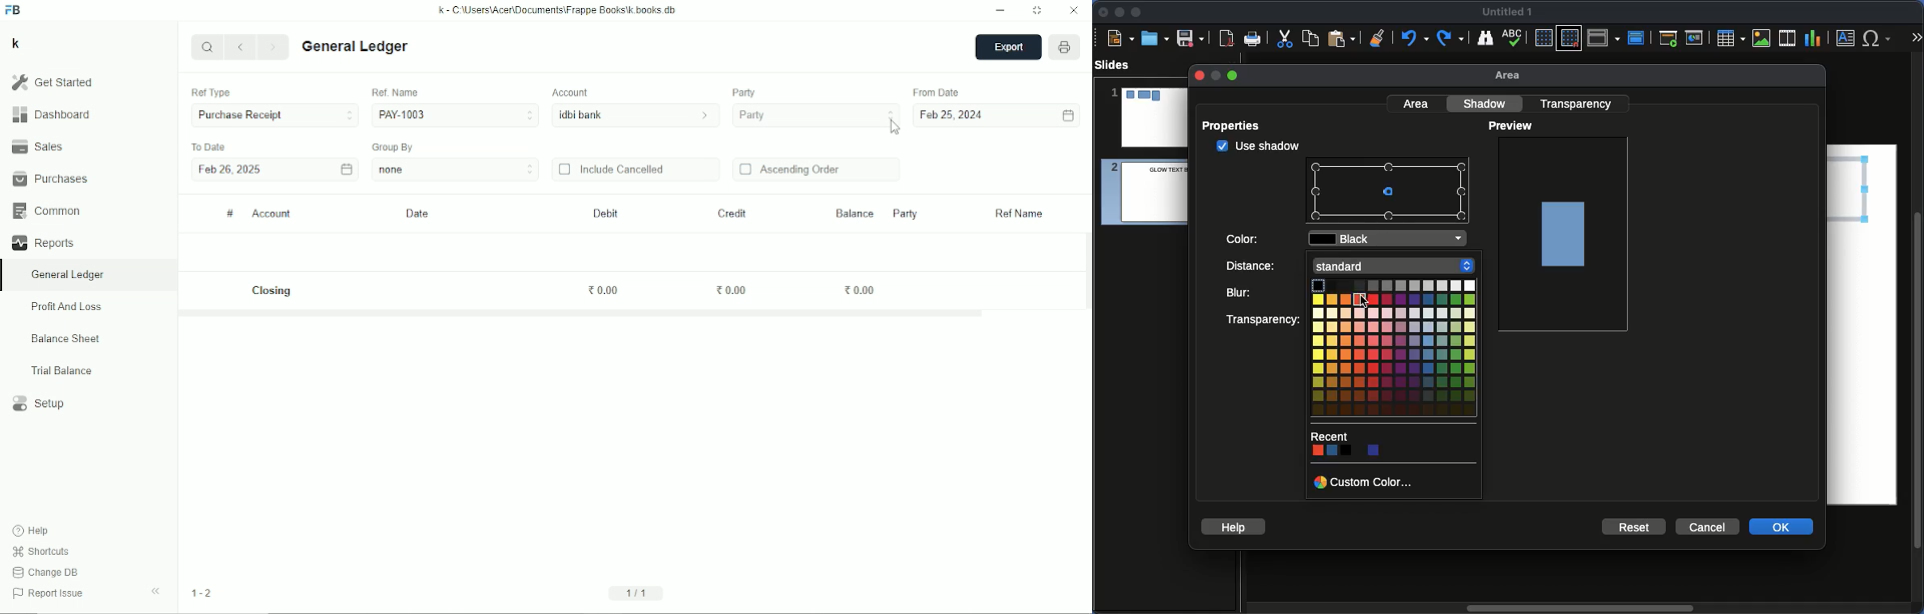  I want to click on Audio or video, so click(1789, 38).